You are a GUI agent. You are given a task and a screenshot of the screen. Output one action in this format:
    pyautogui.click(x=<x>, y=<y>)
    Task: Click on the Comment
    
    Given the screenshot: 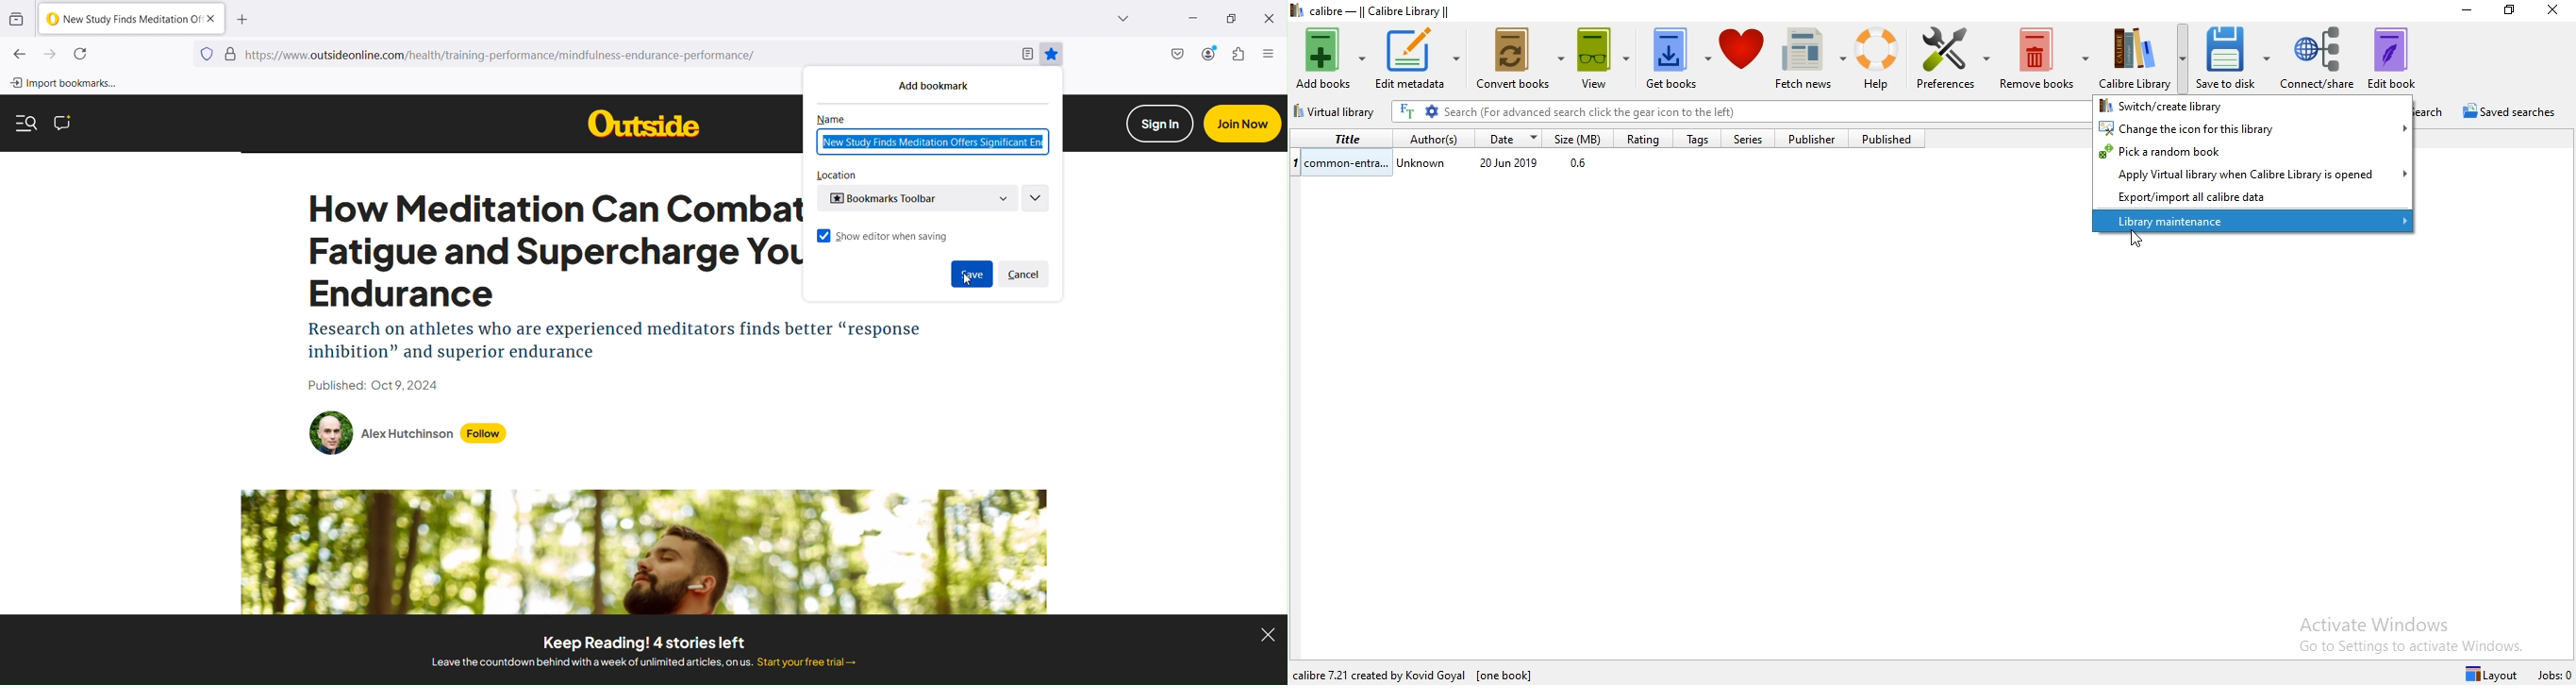 What is the action you would take?
    pyautogui.click(x=62, y=123)
    